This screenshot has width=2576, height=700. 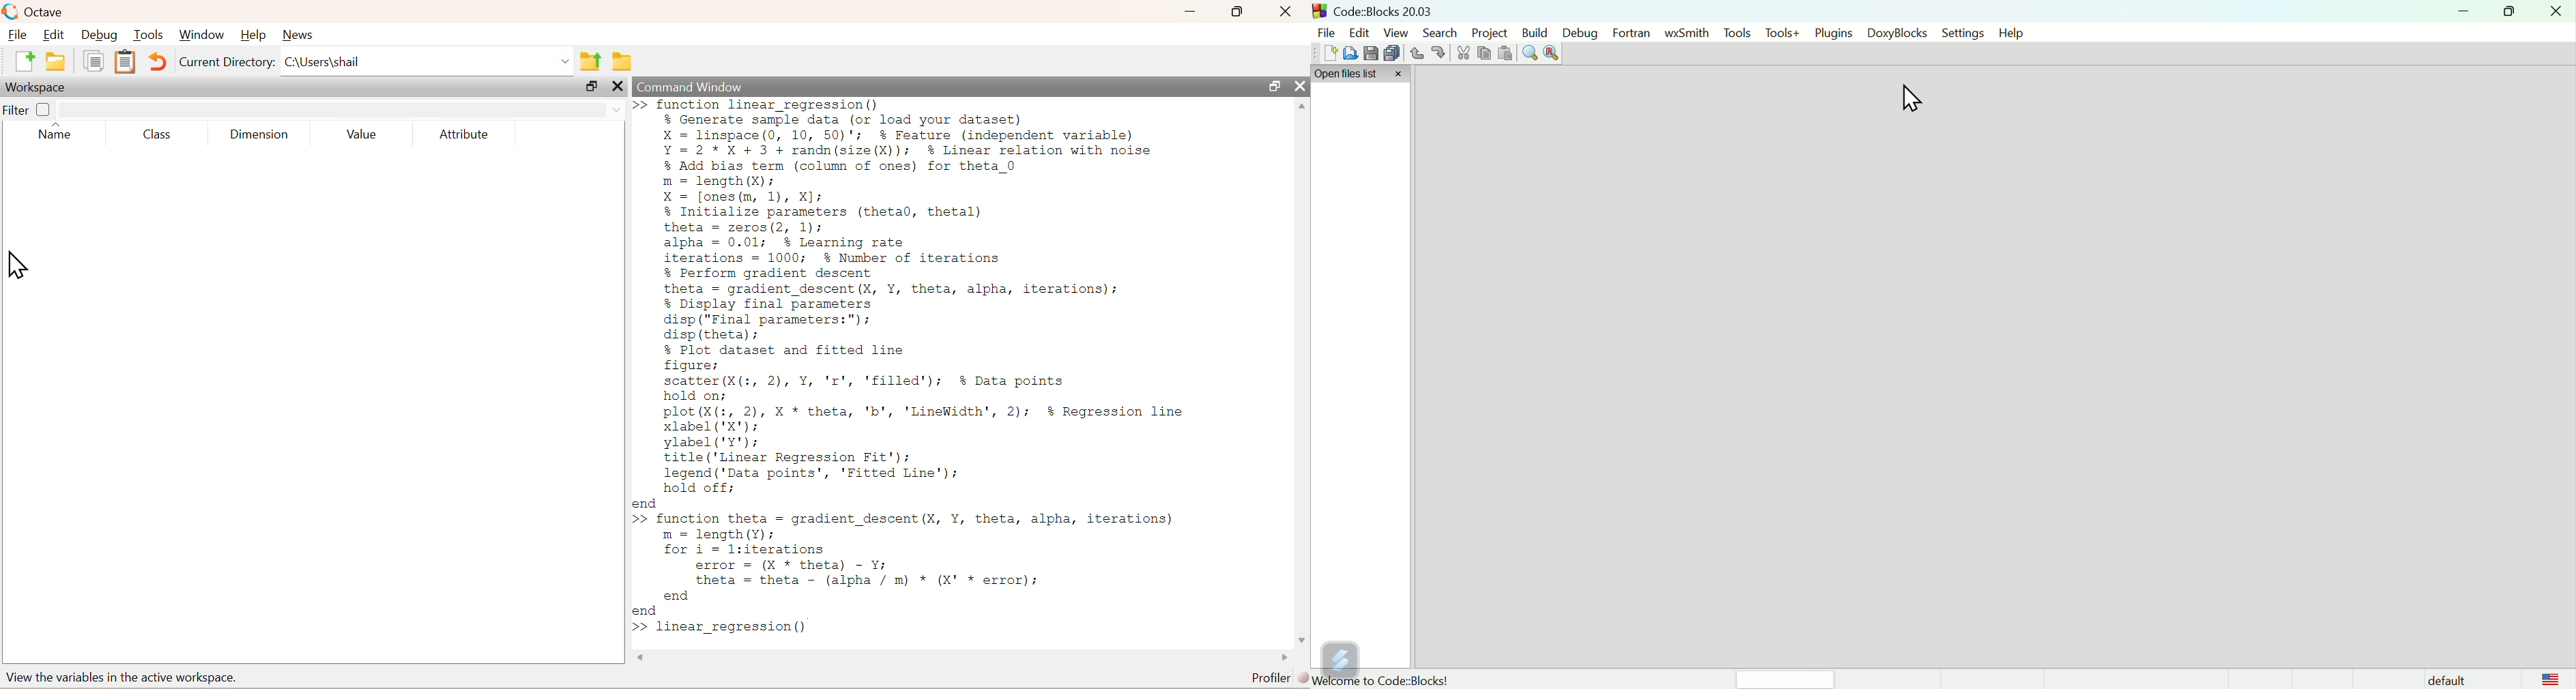 I want to click on theta = zeros(2, 1);alpha = 0.01; % Learning rateiterations = 1000; % Number of iterations% Perform gradient descenttheta = gradient_descent(X, Y, theta, alpha, iterations);% Display final parametersdisp ("Final parameters:");disp (theta);, so click(x=887, y=281).